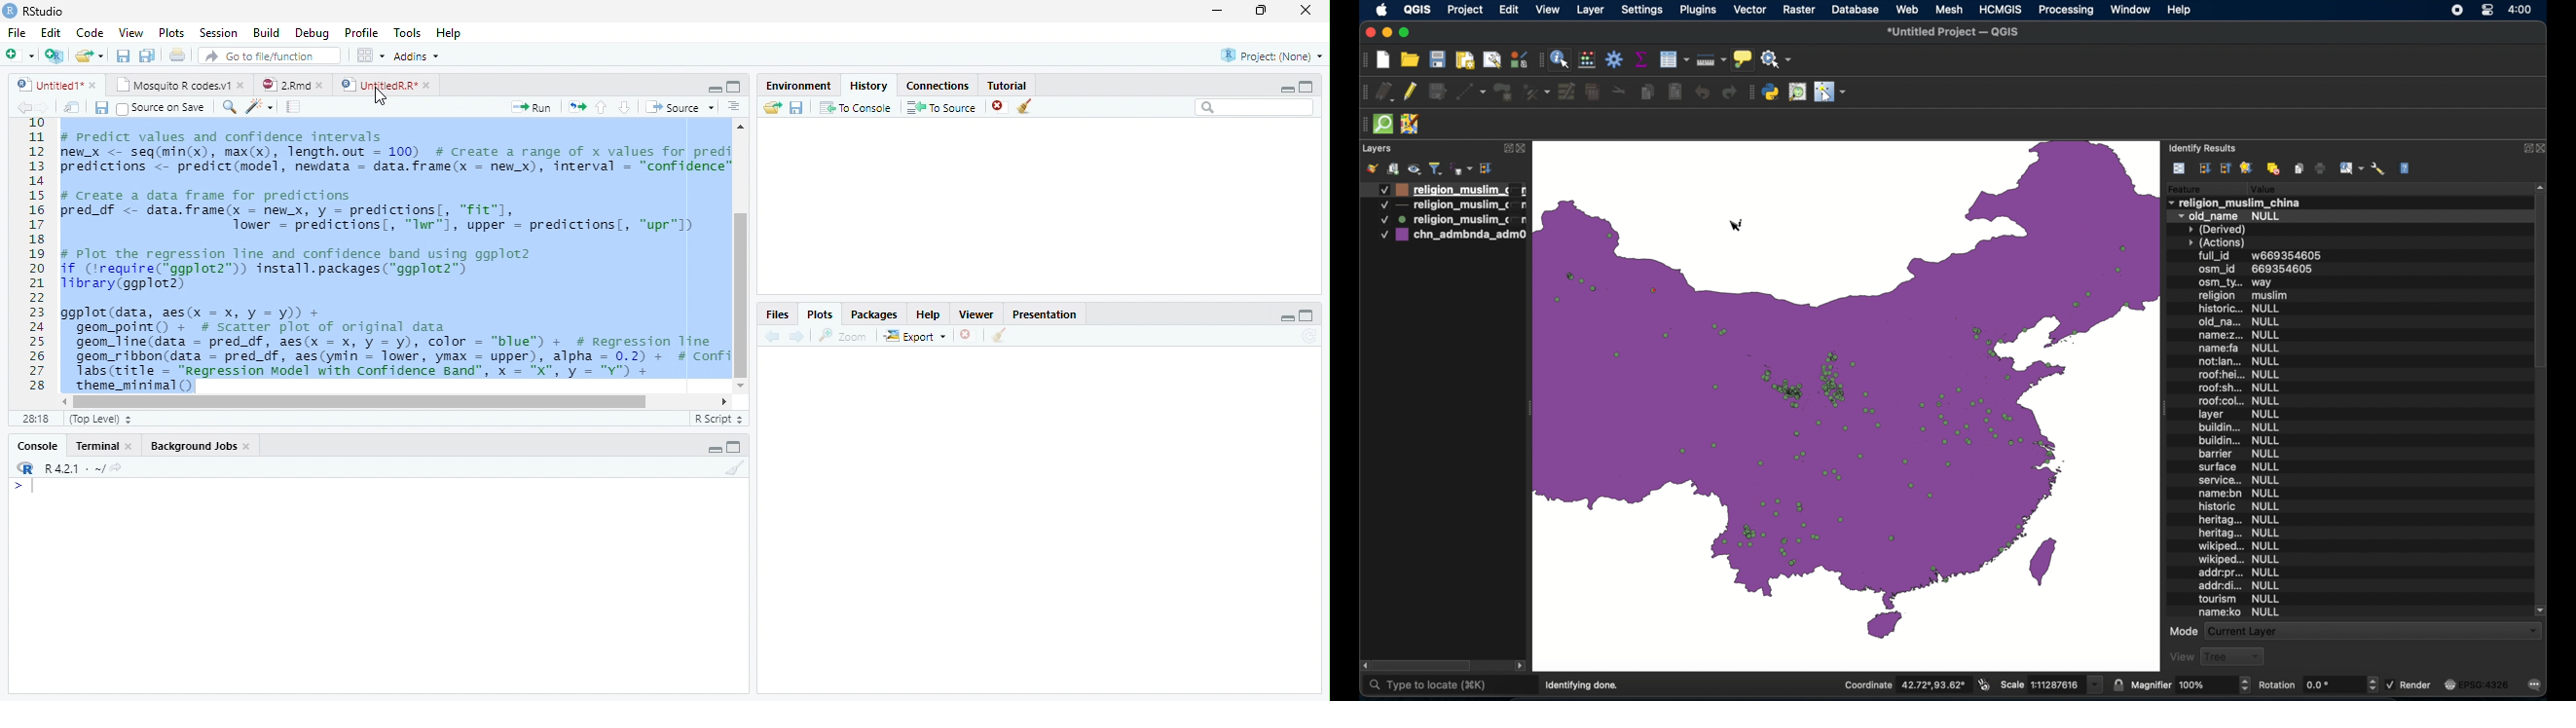 The image size is (2576, 728). What do you see at coordinates (868, 87) in the screenshot?
I see `History` at bounding box center [868, 87].